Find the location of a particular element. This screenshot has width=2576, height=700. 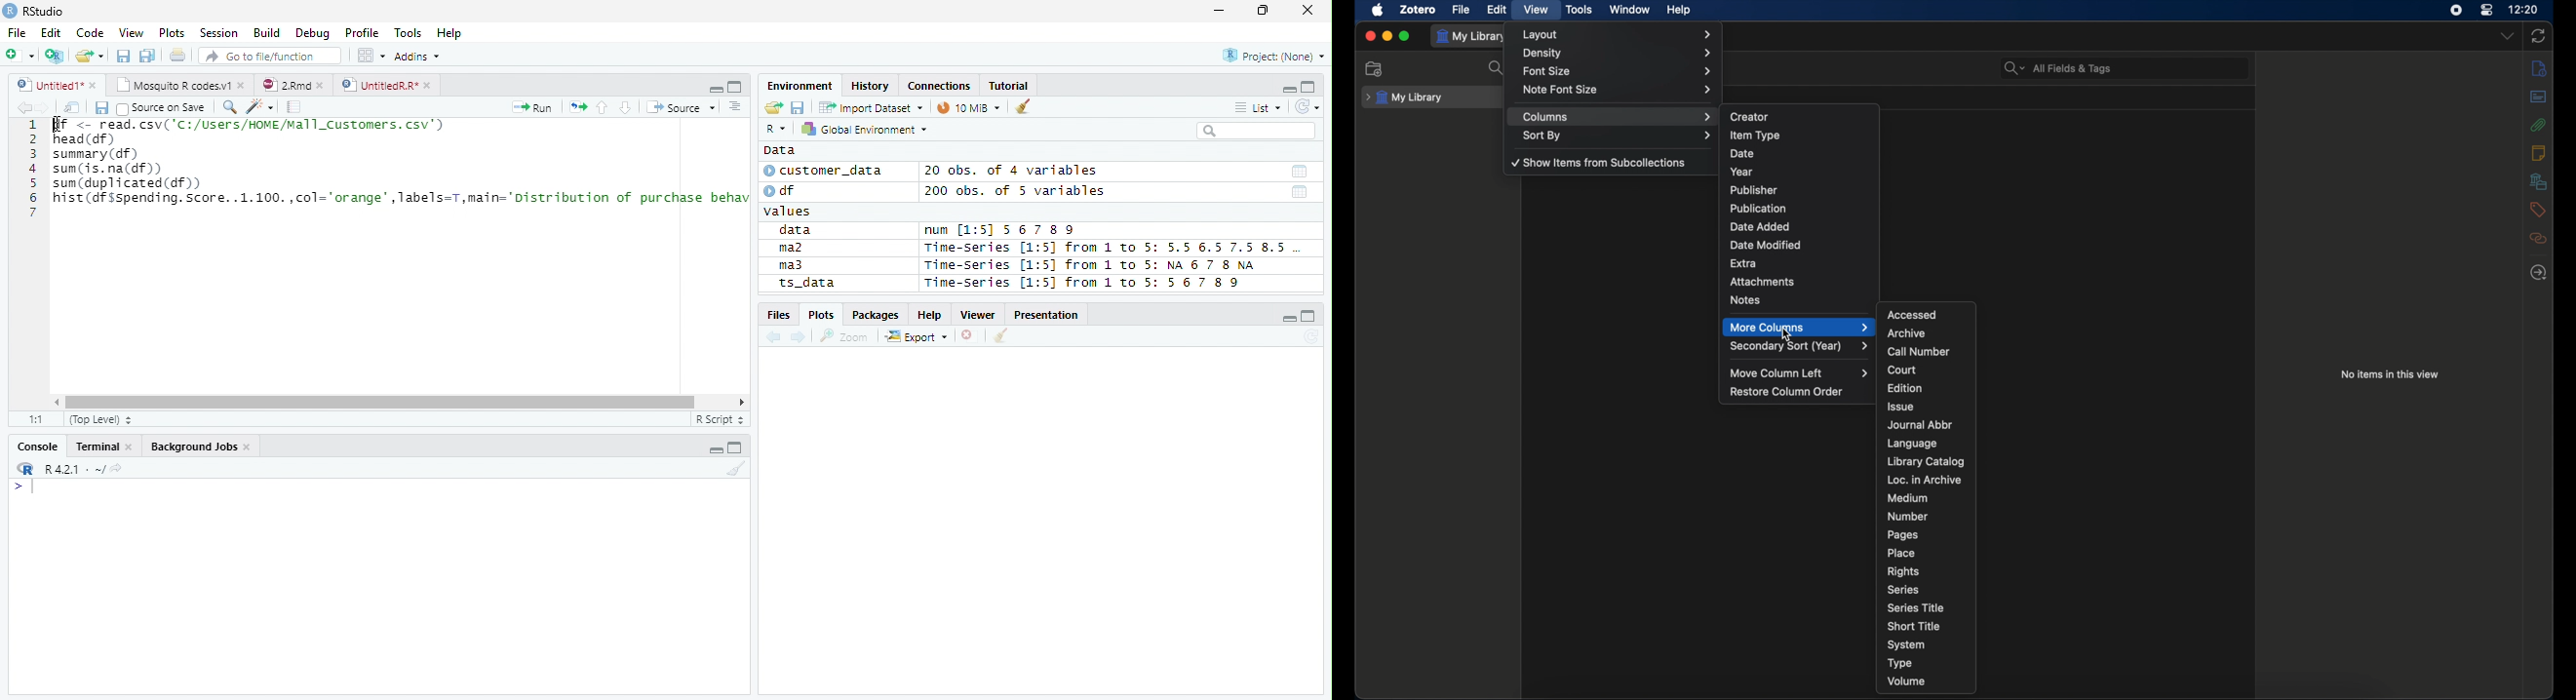

abstract is located at coordinates (2538, 97).